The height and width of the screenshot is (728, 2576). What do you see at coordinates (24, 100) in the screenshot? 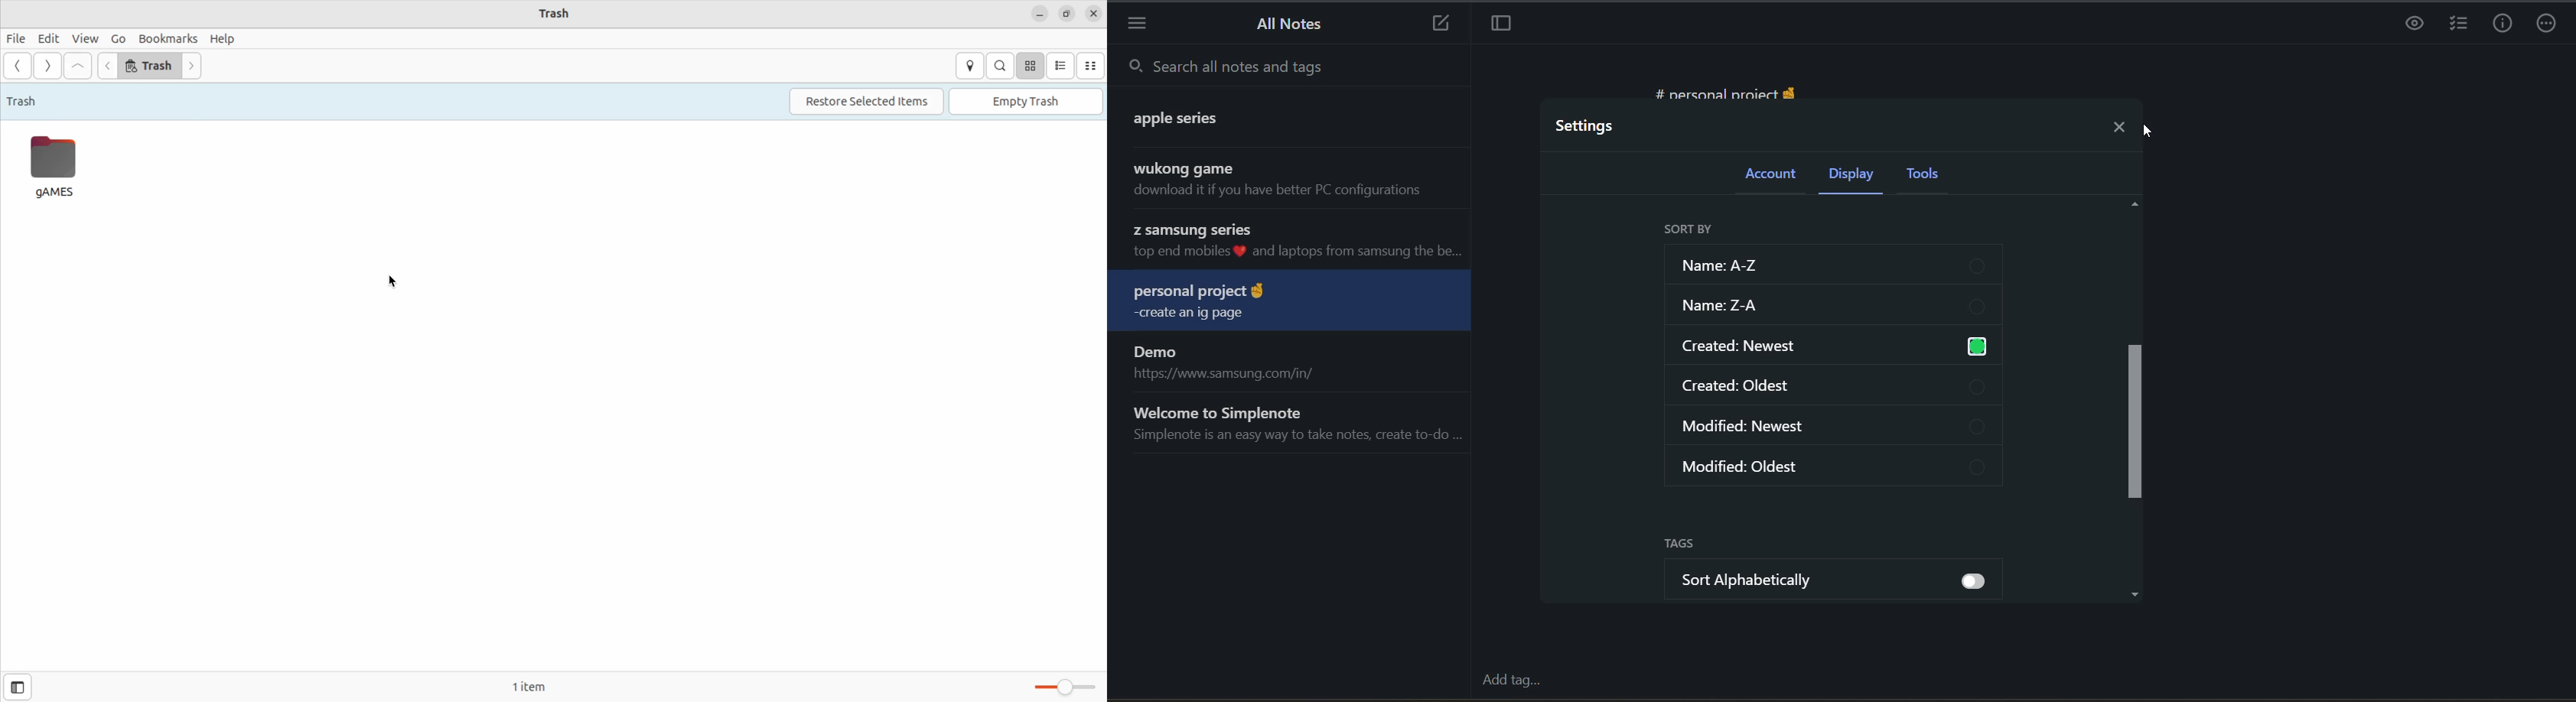
I see `trash` at bounding box center [24, 100].